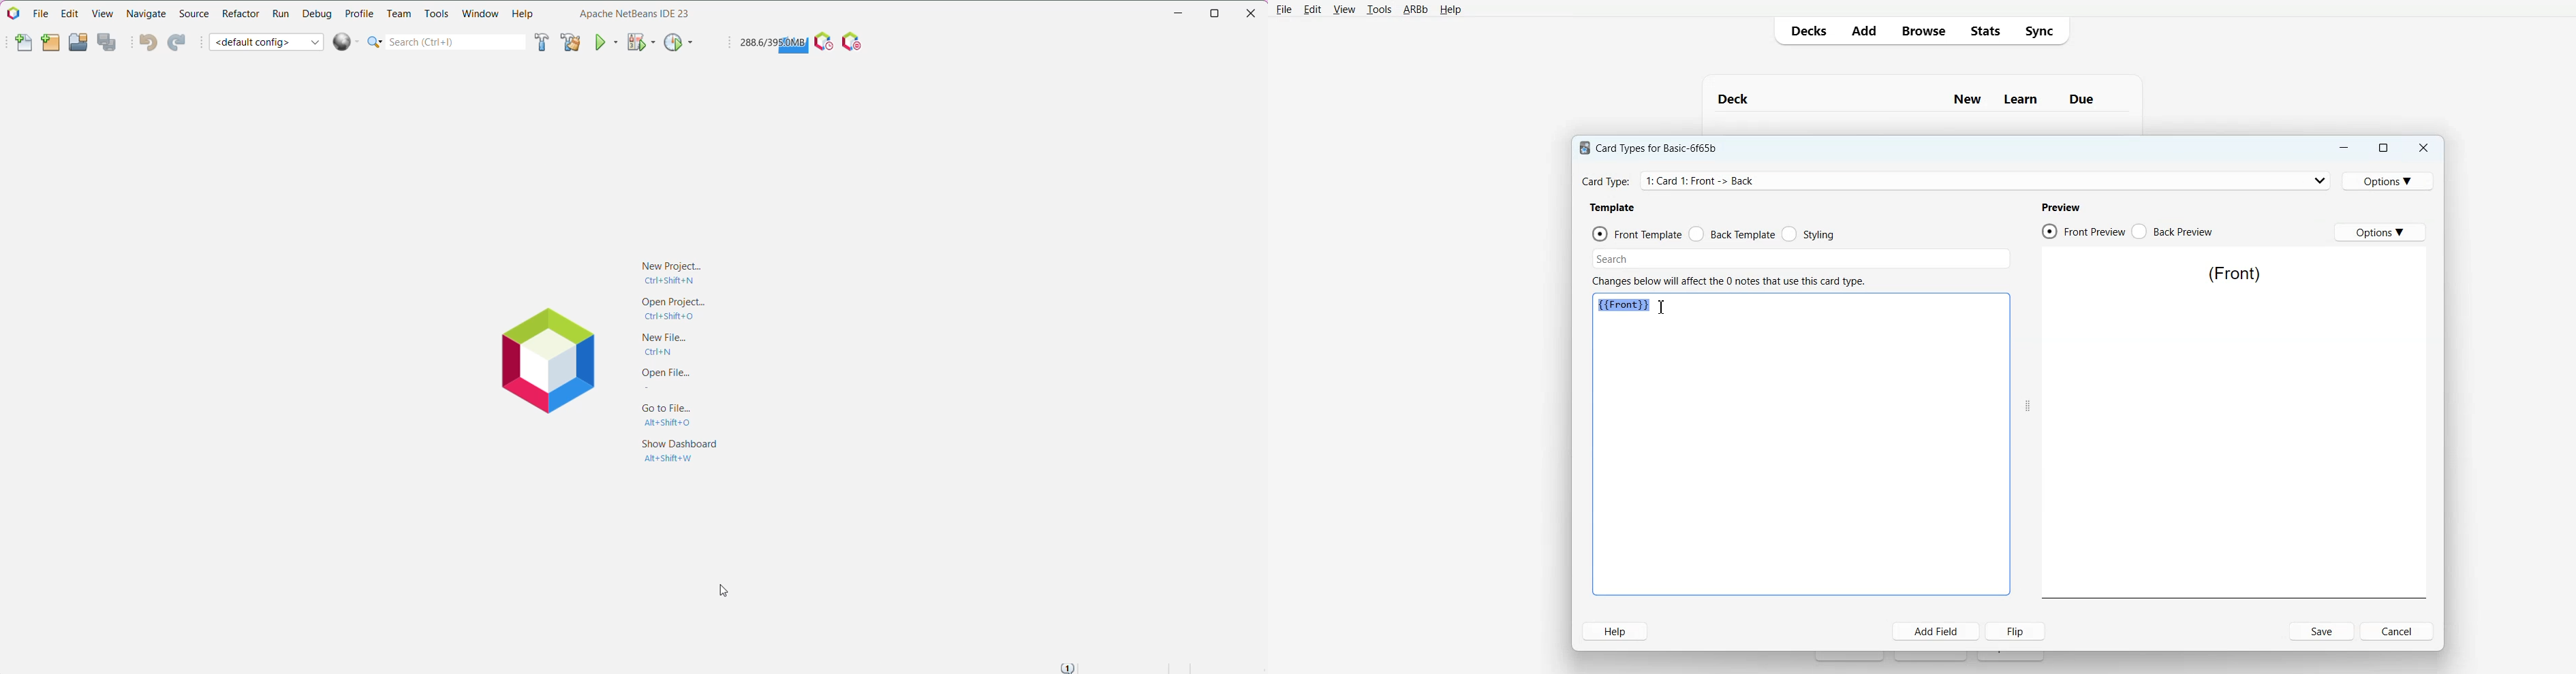 Image resolution: width=2576 pixels, height=700 pixels. I want to click on Flip, so click(2017, 631).